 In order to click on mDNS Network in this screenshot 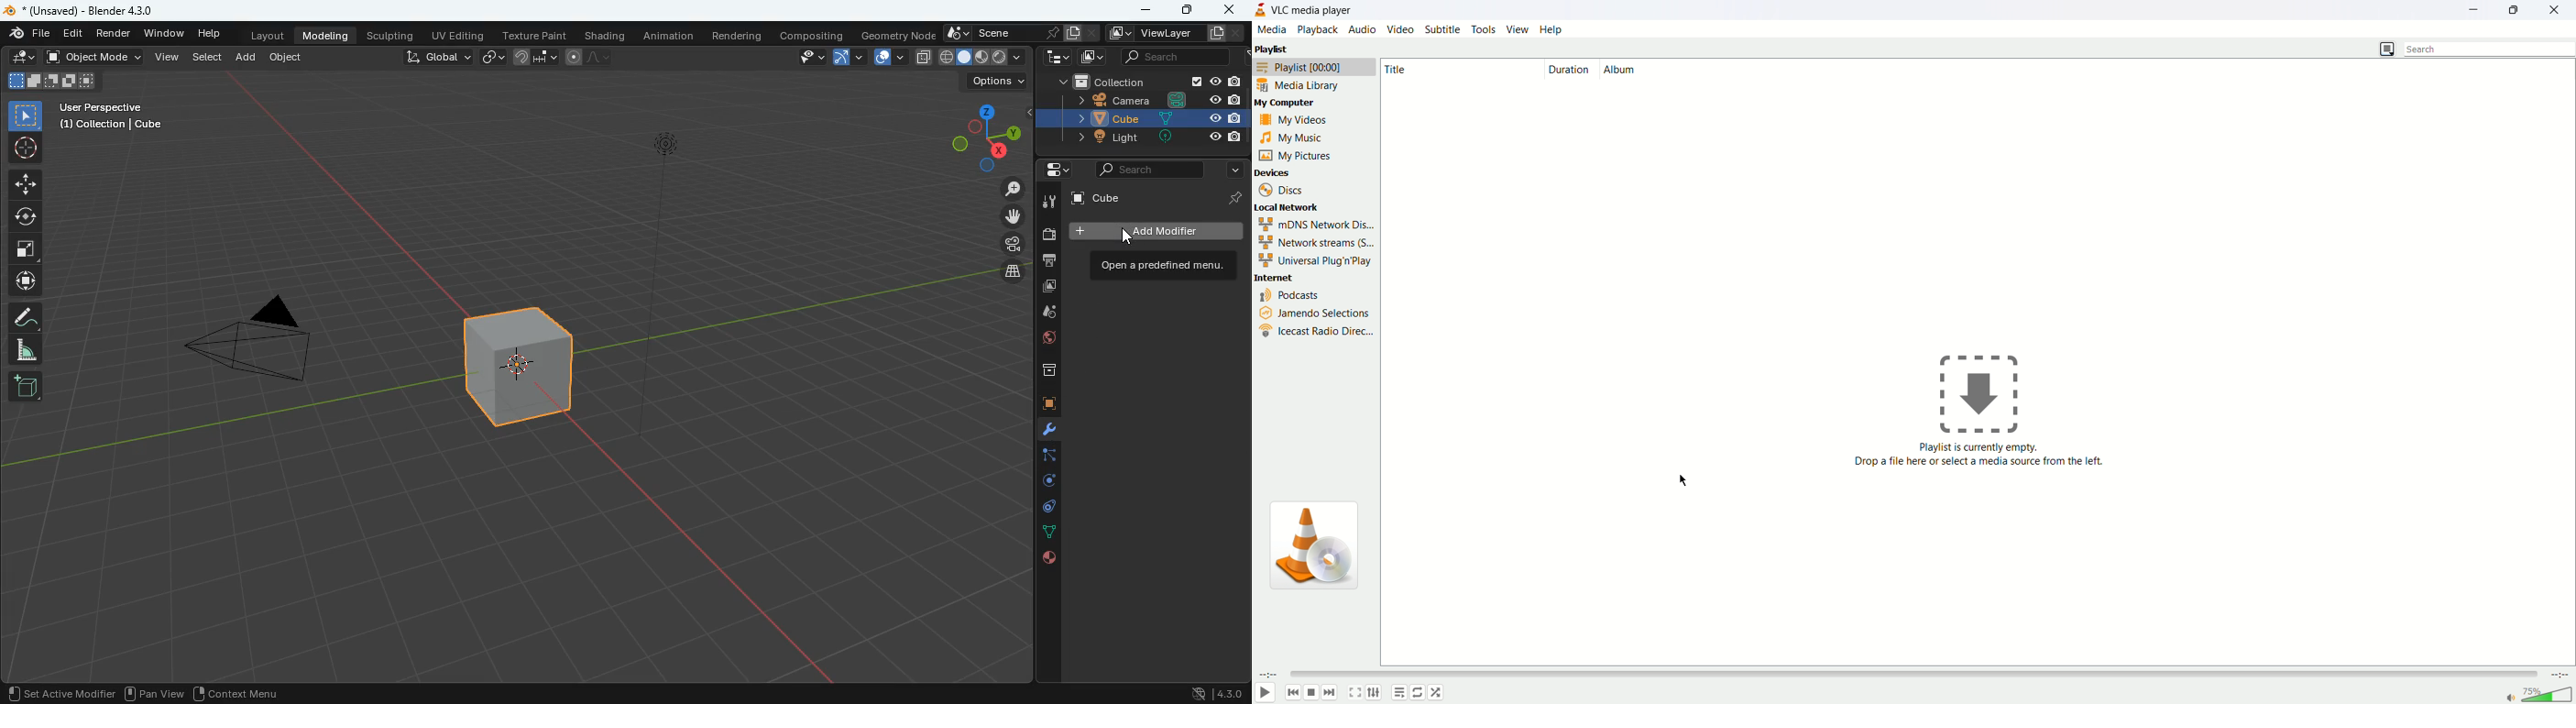, I will do `click(1317, 224)`.